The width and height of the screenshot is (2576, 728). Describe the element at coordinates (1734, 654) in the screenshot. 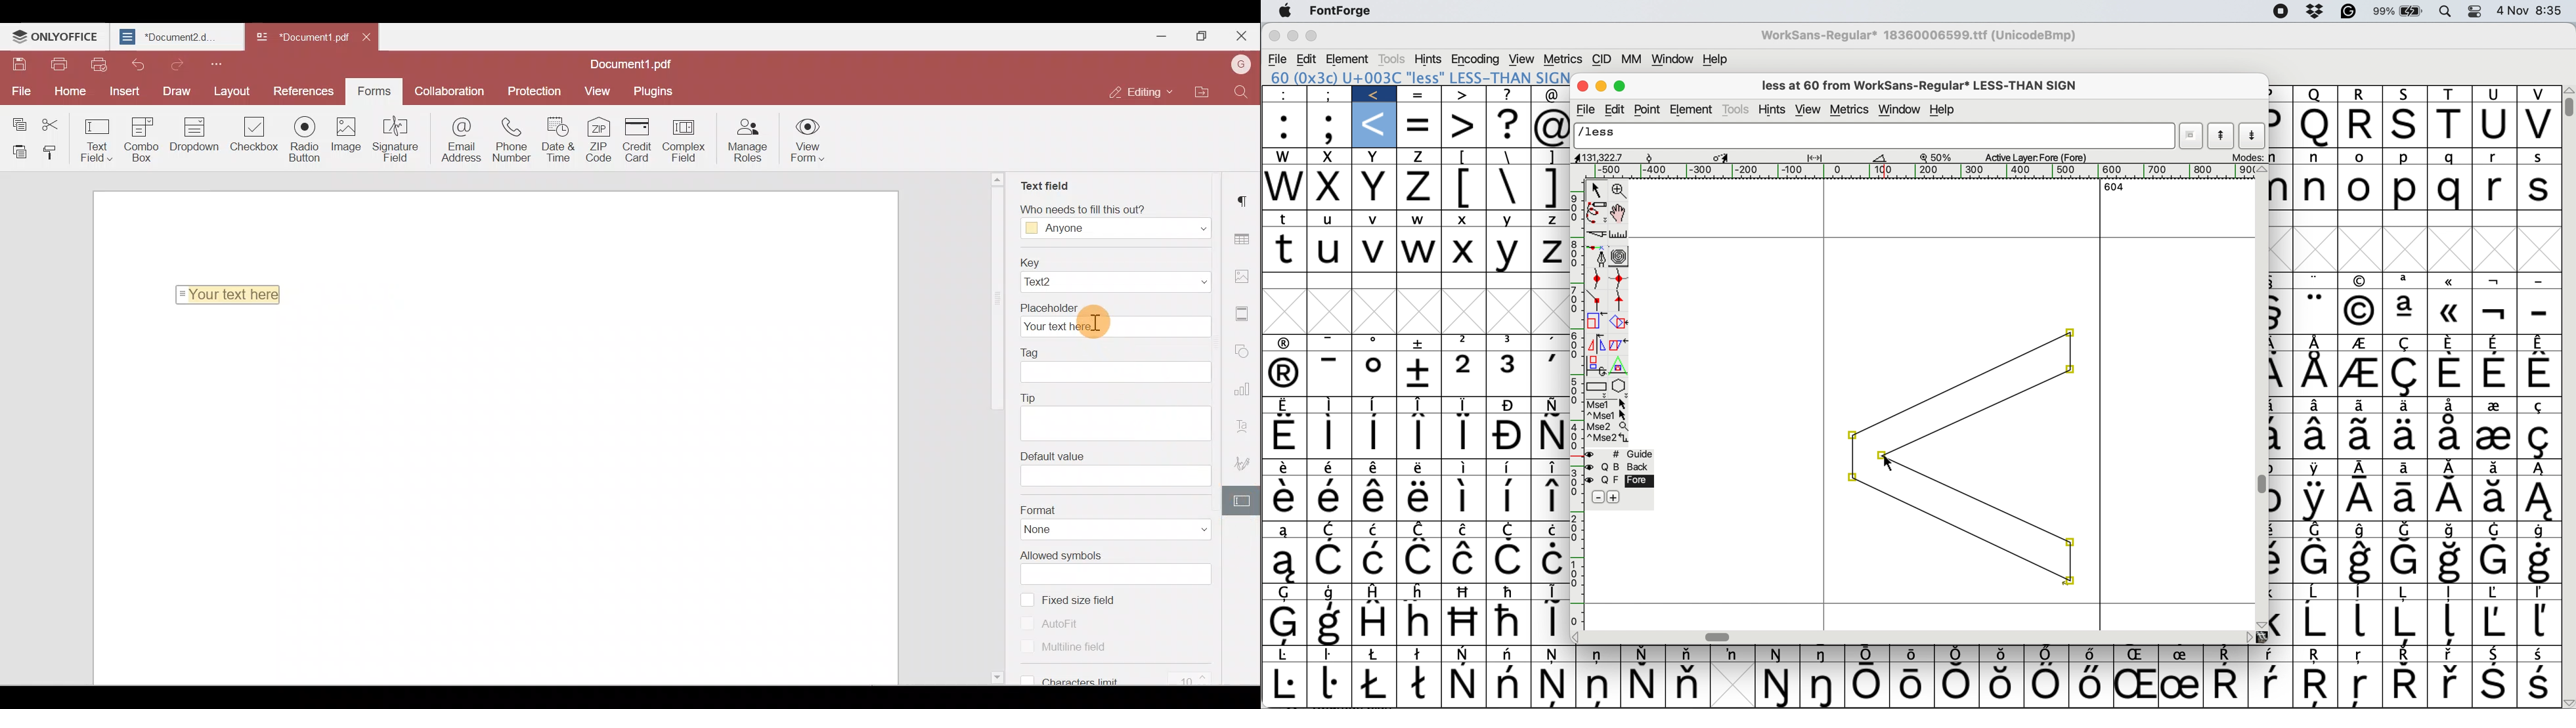

I see `Symbol` at that location.